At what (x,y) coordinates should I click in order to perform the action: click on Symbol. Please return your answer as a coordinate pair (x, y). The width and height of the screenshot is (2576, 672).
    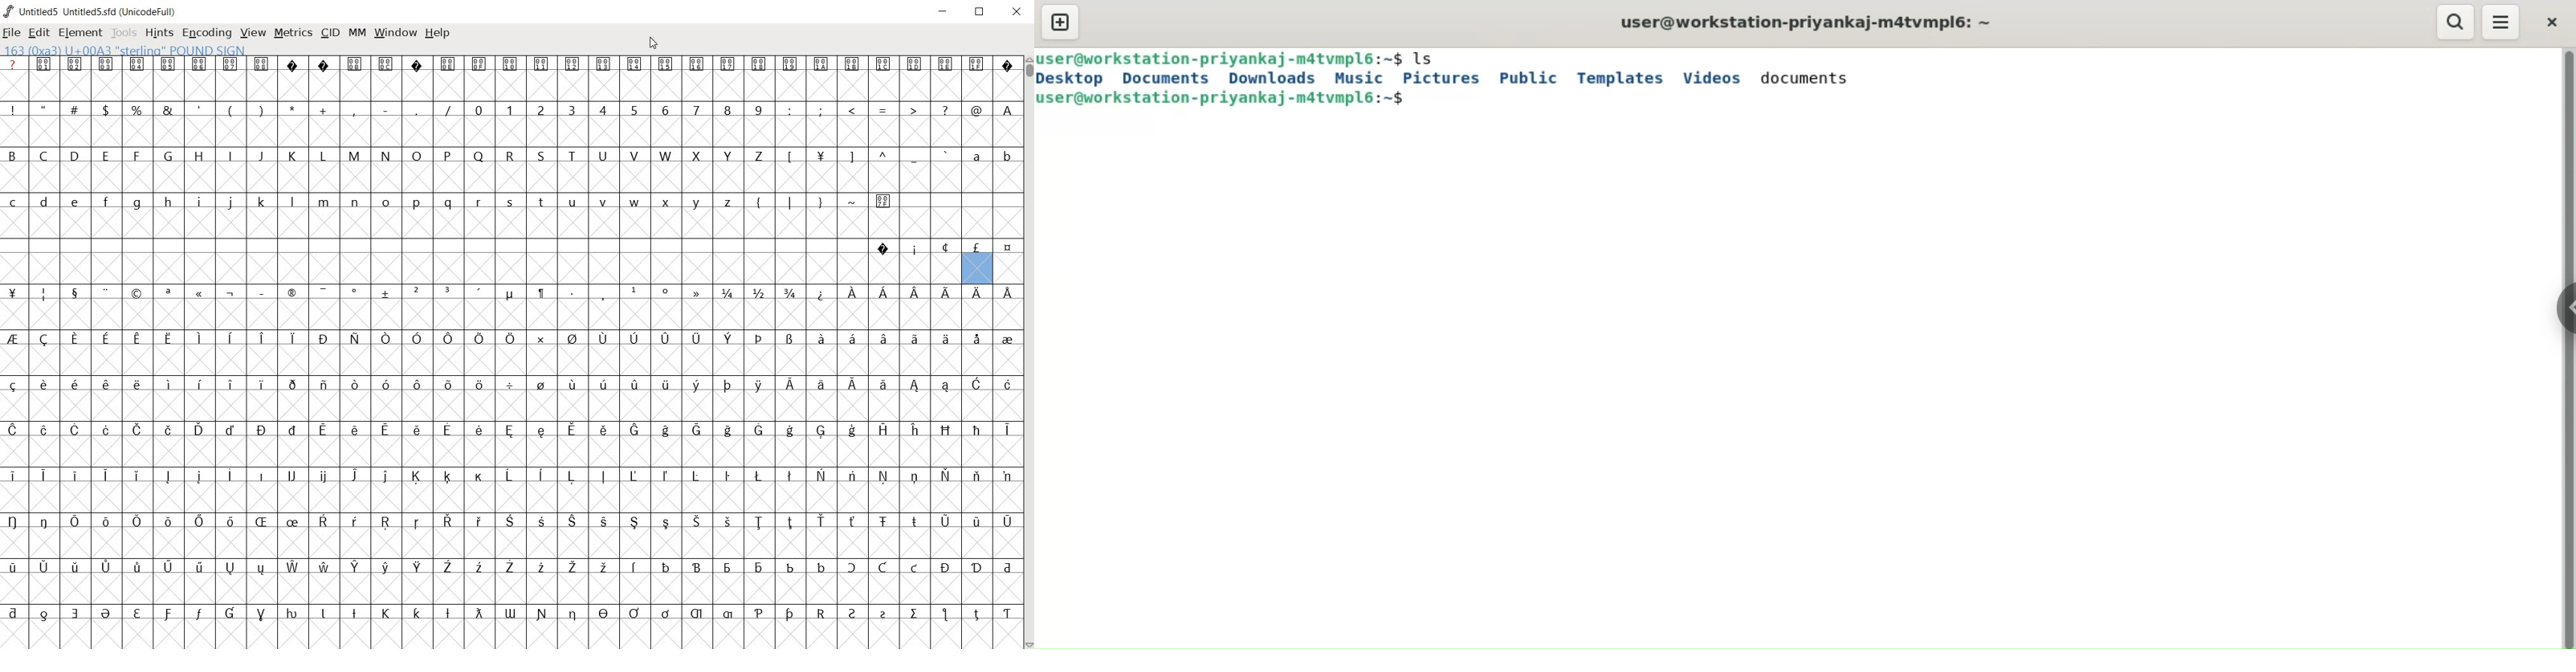
    Looking at the image, I should click on (291, 338).